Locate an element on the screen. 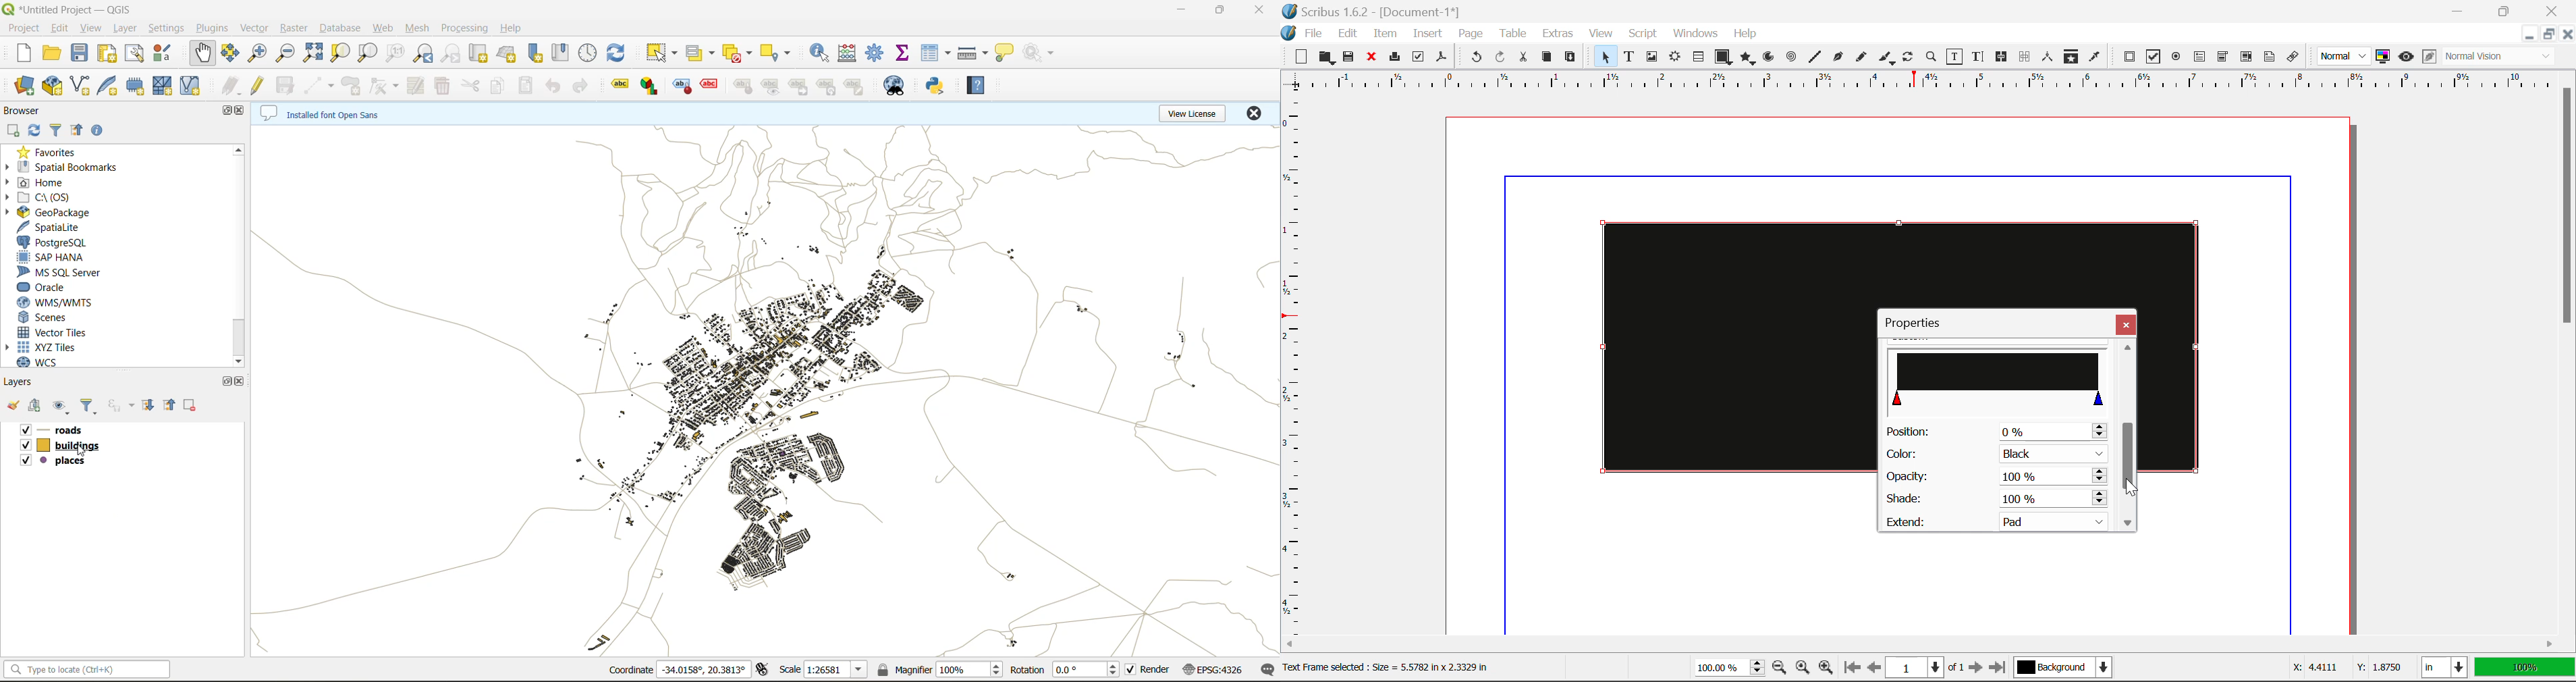 Image resolution: width=2576 pixels, height=700 pixels. xyz tiles is located at coordinates (53, 344).